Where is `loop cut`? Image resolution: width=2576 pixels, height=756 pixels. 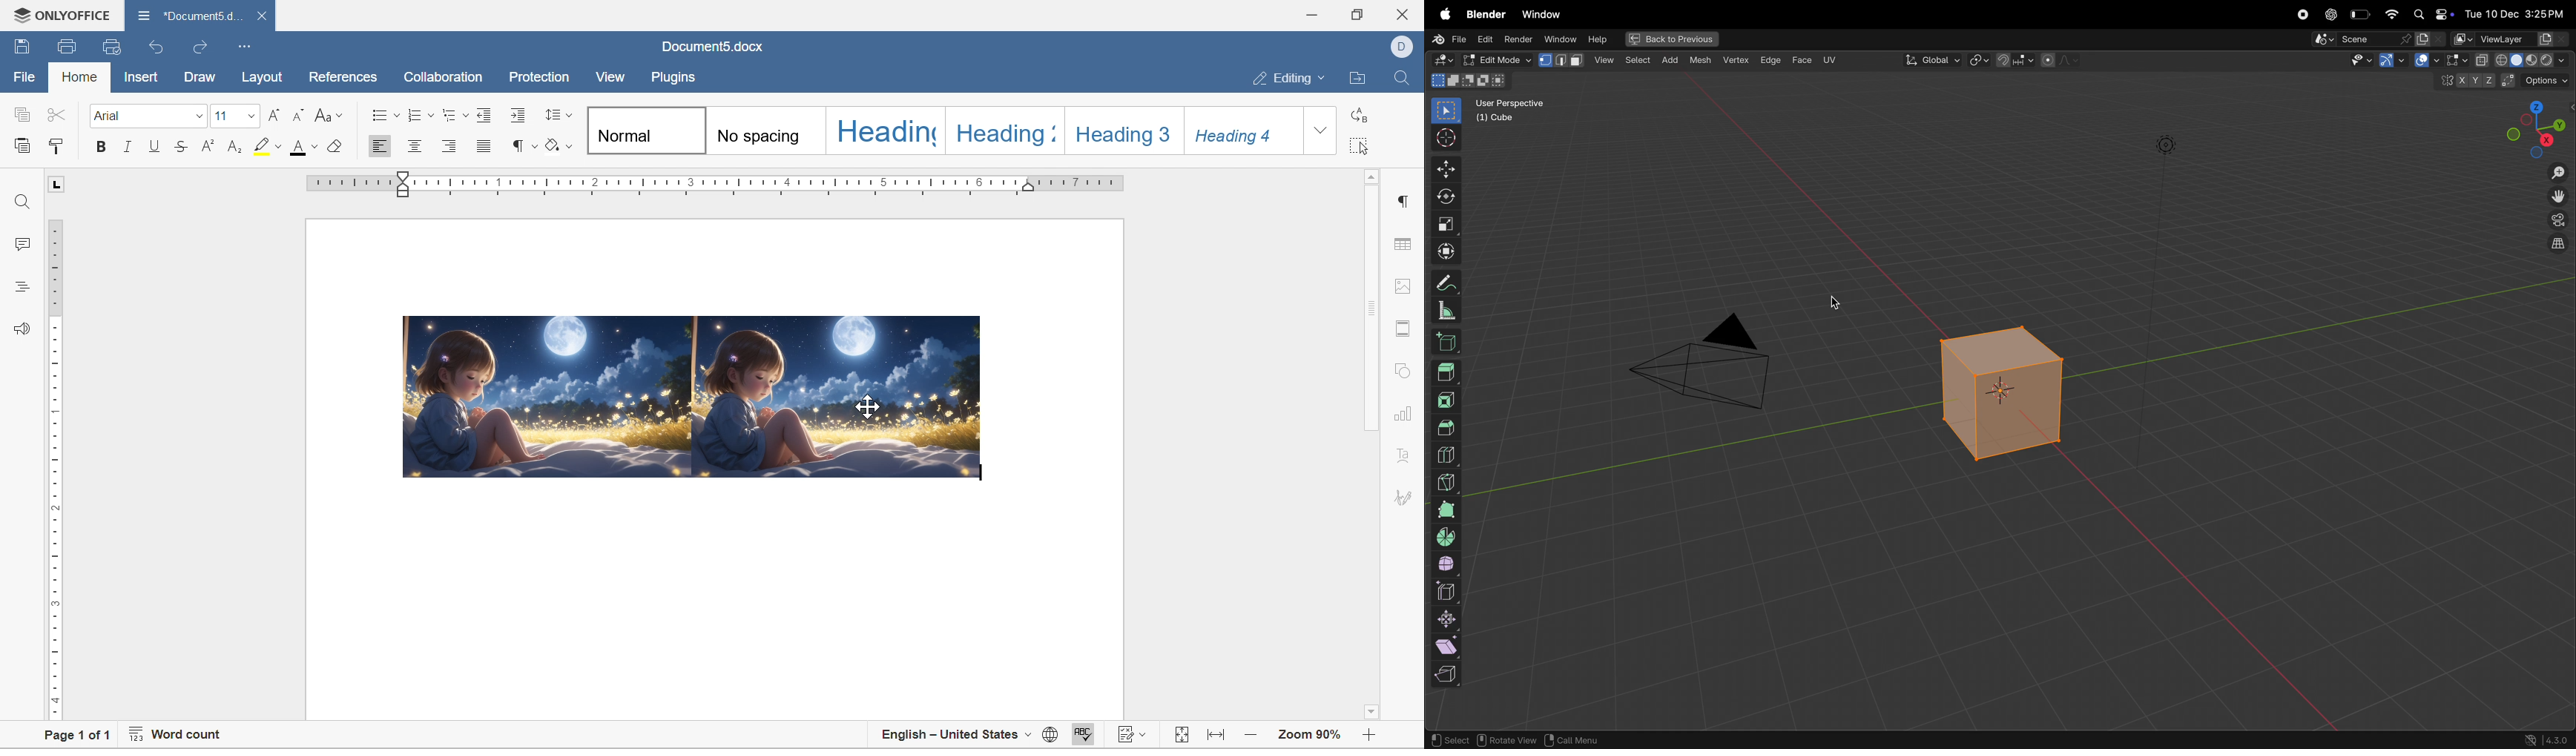 loop cut is located at coordinates (1451, 453).